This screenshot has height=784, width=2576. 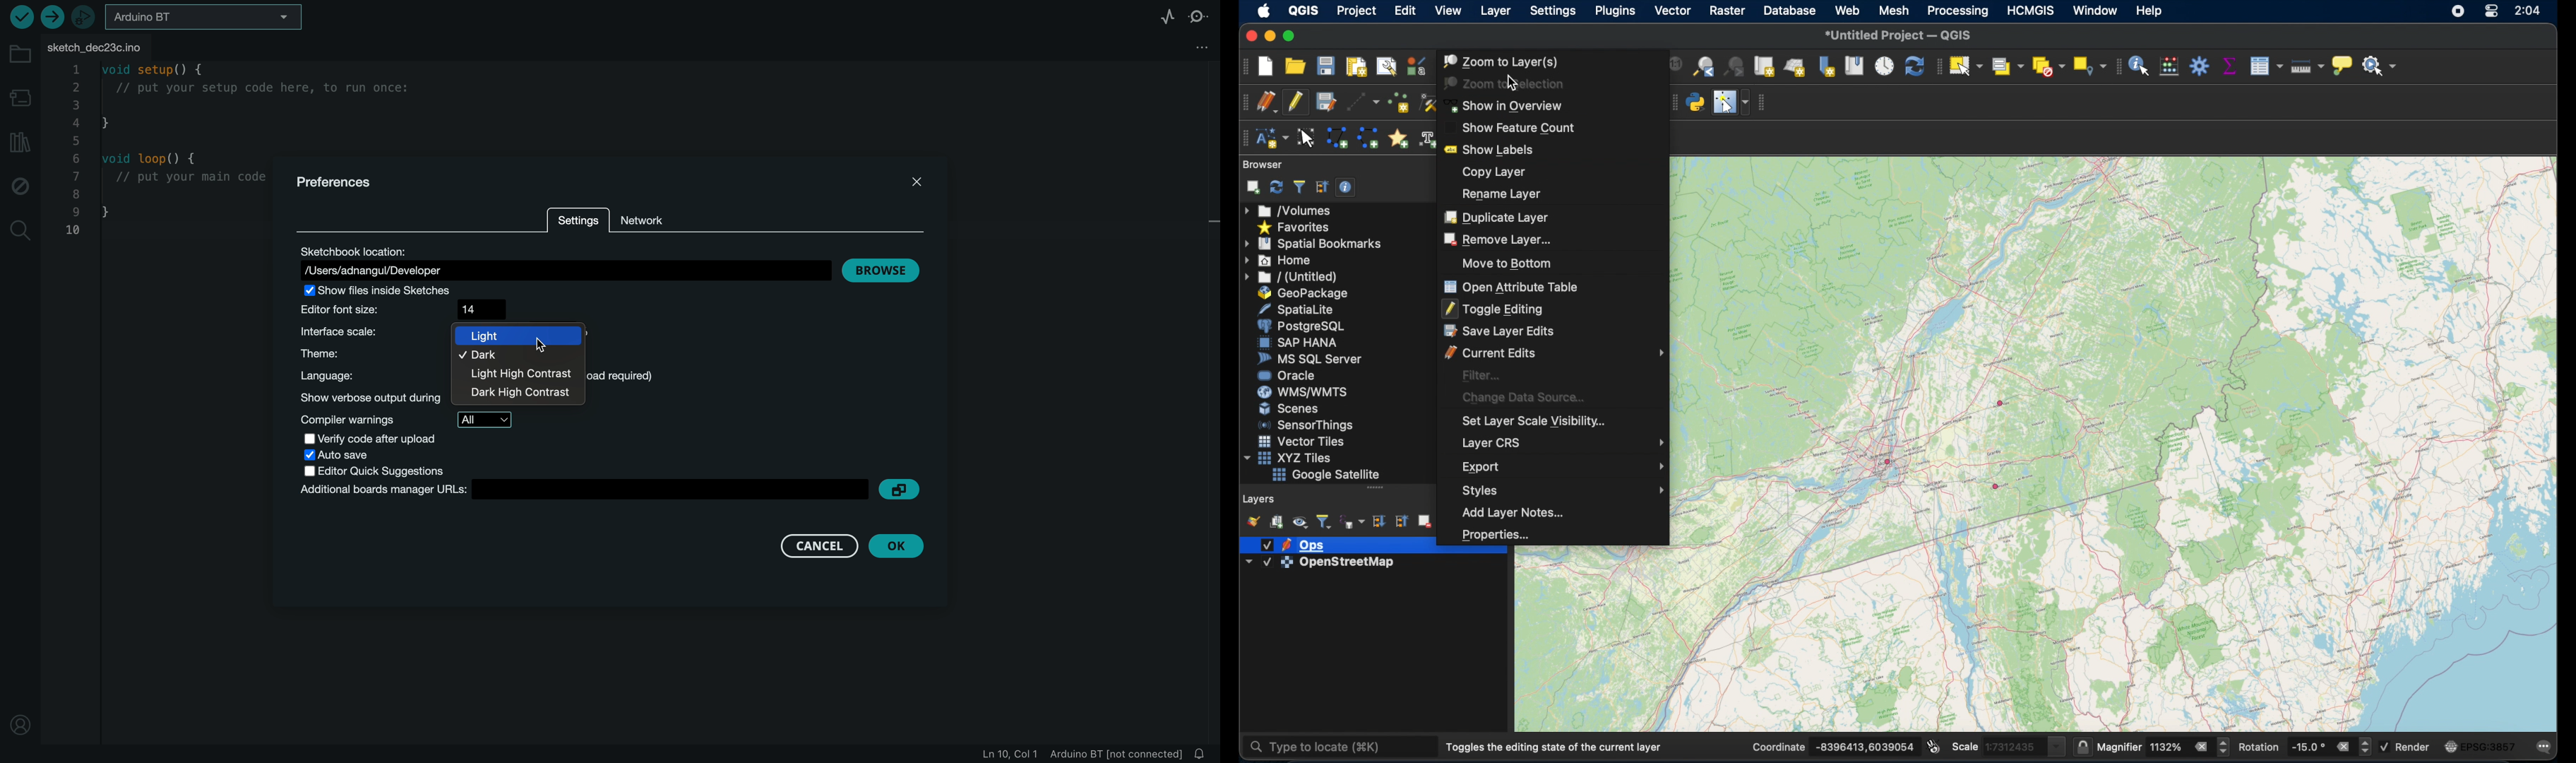 What do you see at coordinates (1791, 11) in the screenshot?
I see `database` at bounding box center [1791, 11].